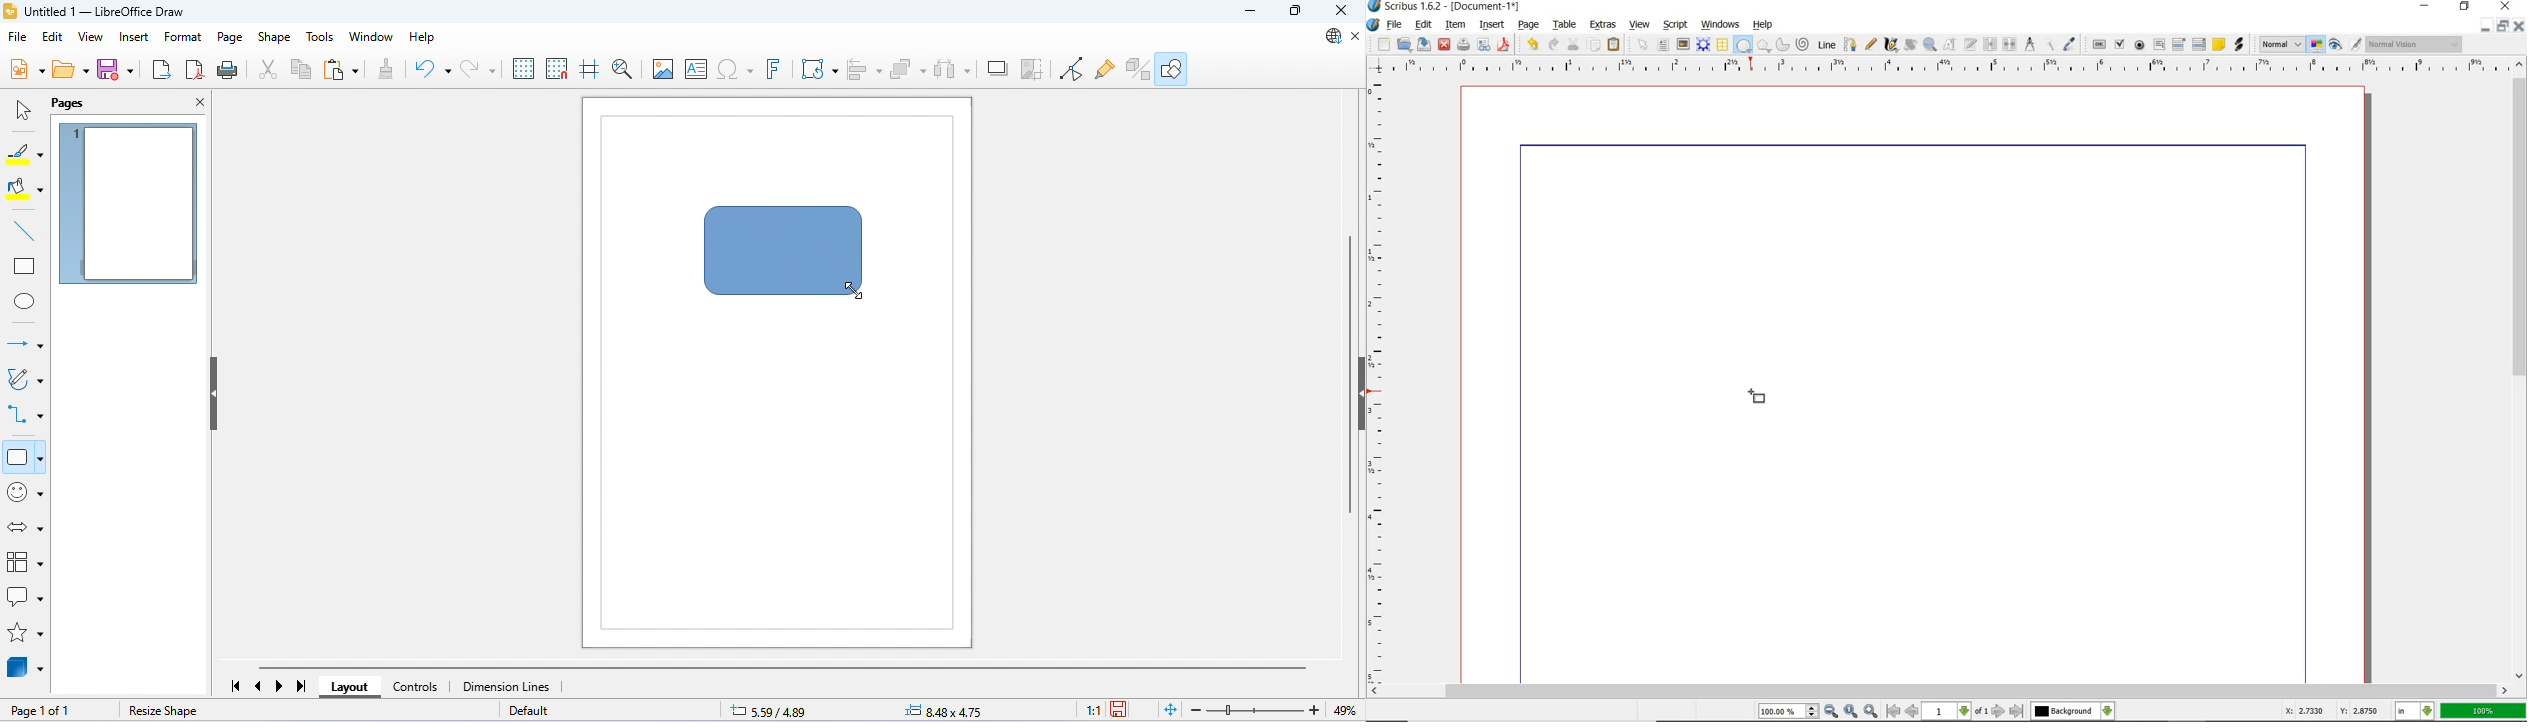 The height and width of the screenshot is (728, 2548). What do you see at coordinates (1444, 45) in the screenshot?
I see `CLOSE` at bounding box center [1444, 45].